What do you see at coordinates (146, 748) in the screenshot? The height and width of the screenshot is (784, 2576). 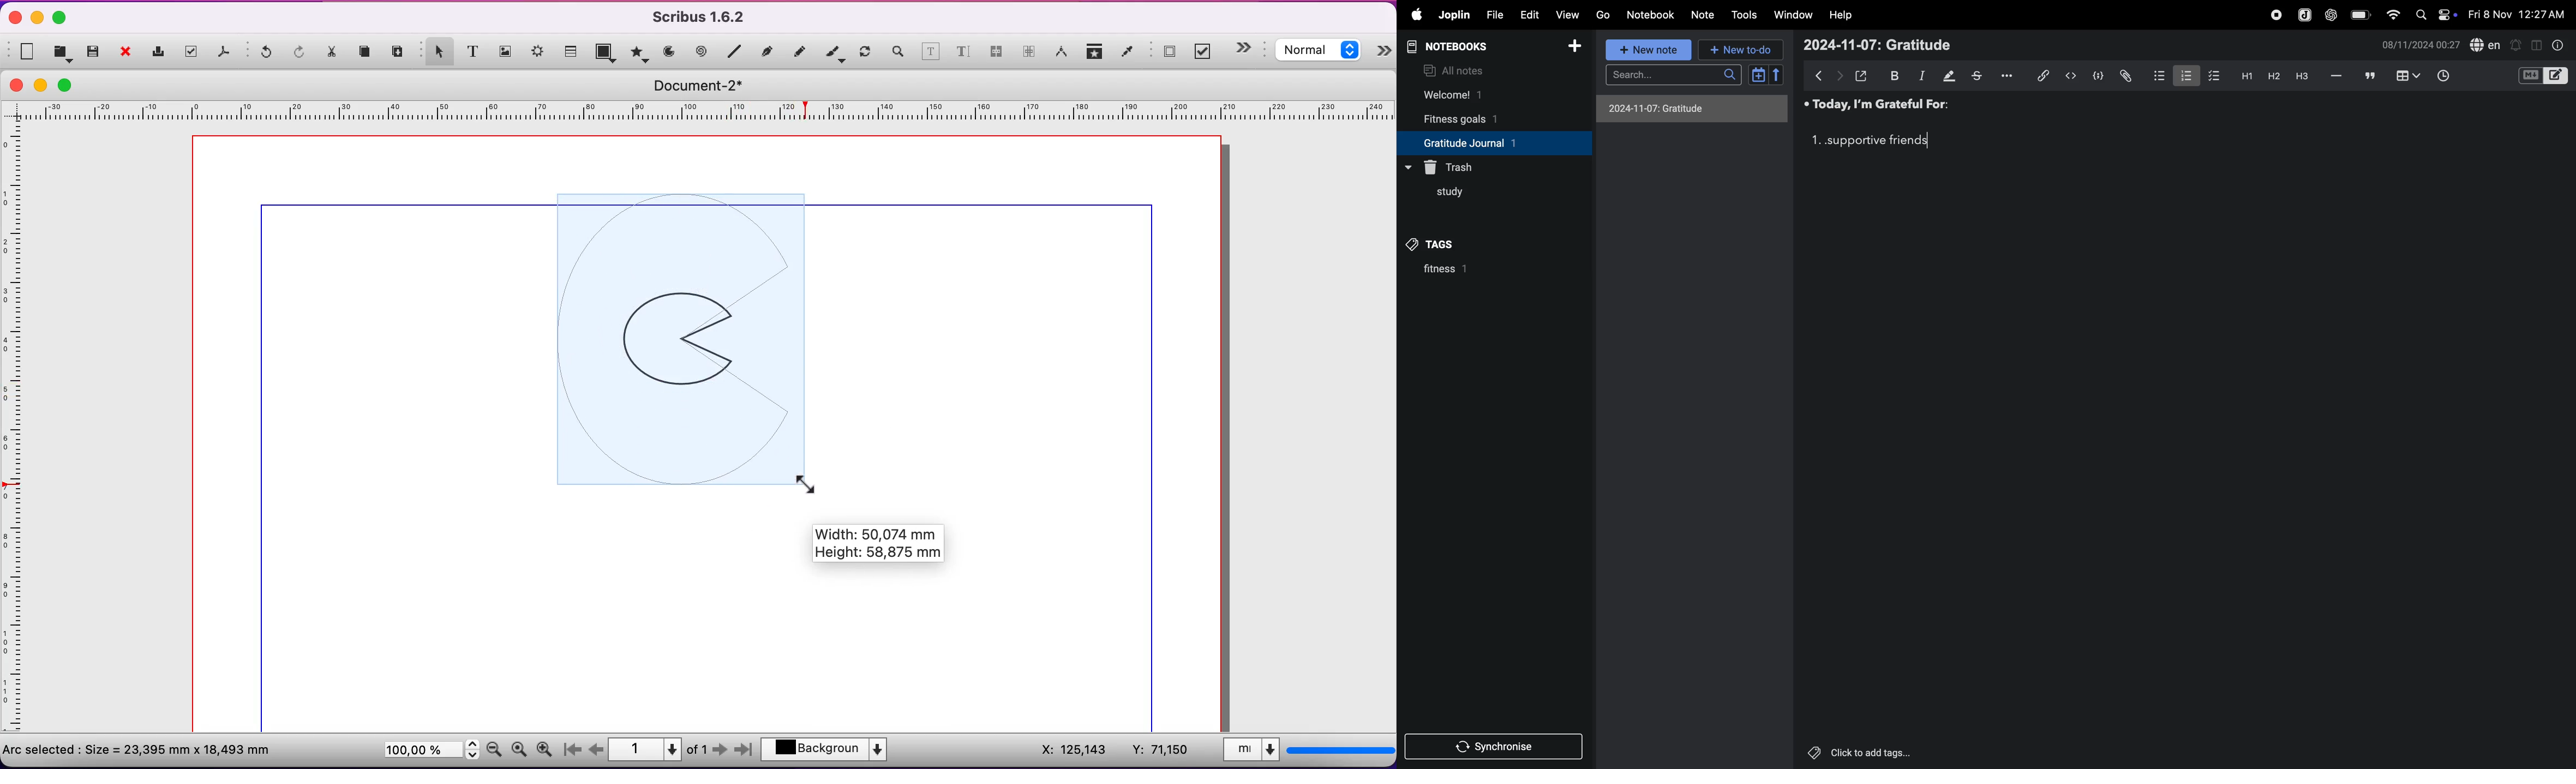 I see `arc selectes size` at bounding box center [146, 748].